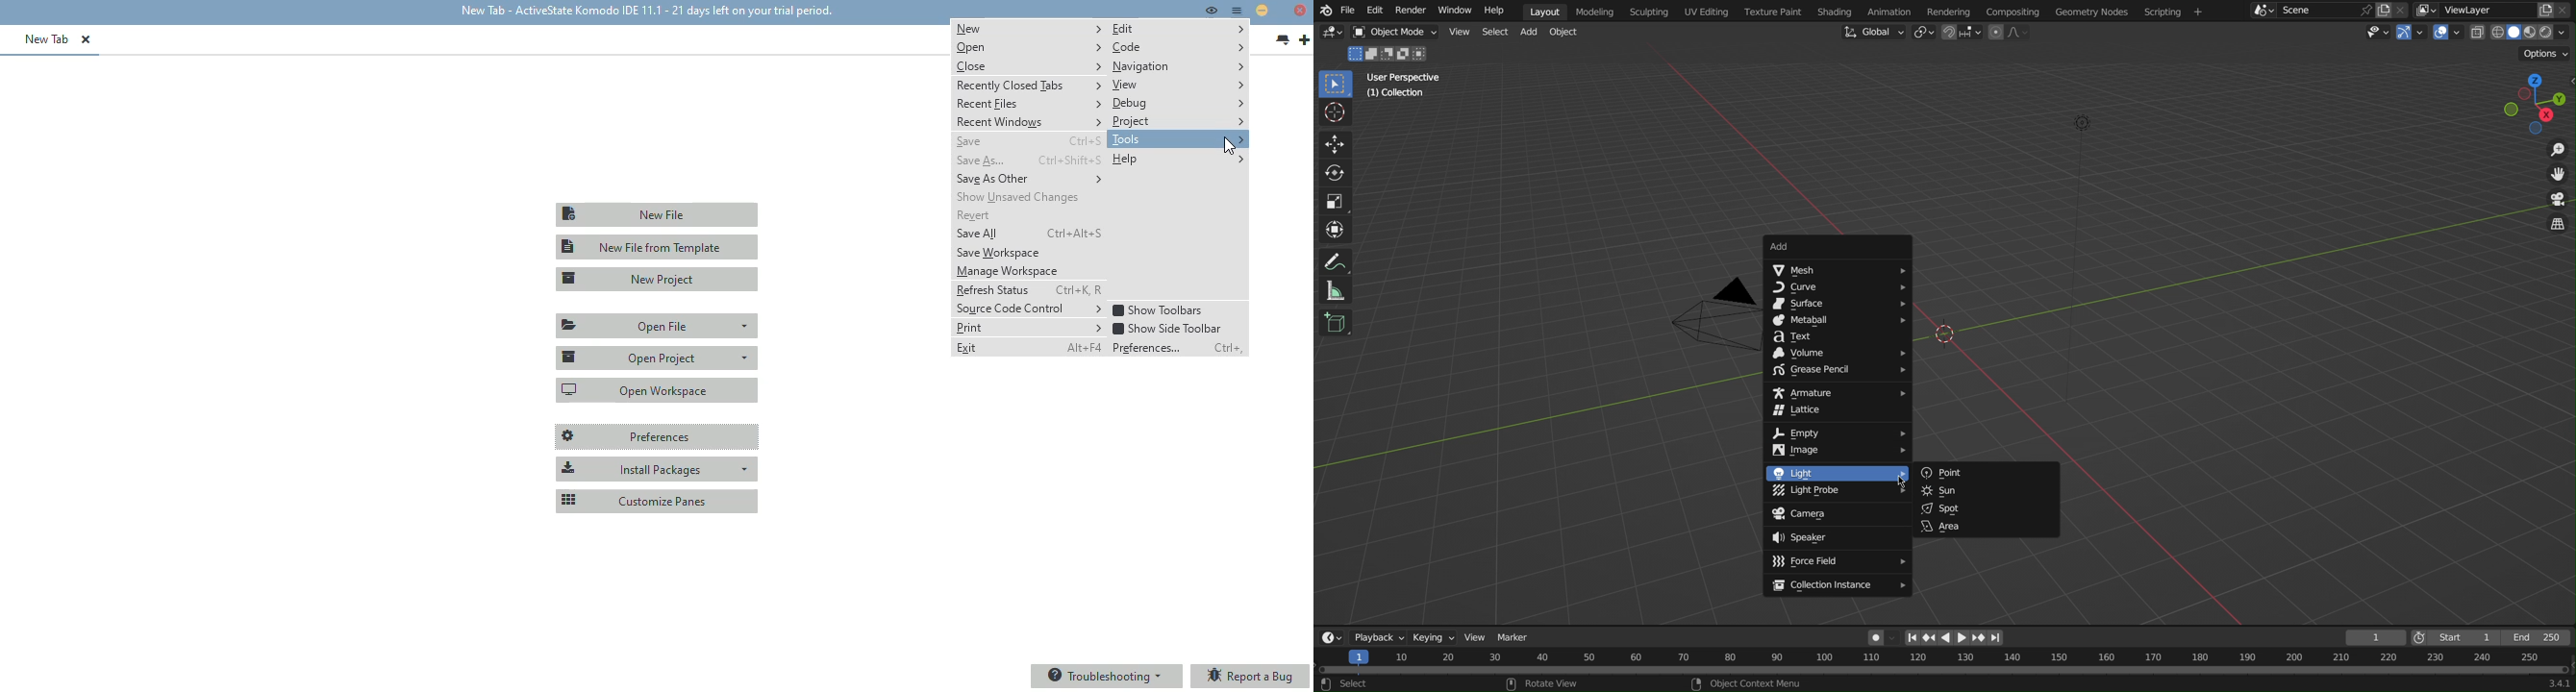 This screenshot has height=700, width=2576. Describe the element at coordinates (1078, 290) in the screenshot. I see `shortcut for refresh status` at that location.